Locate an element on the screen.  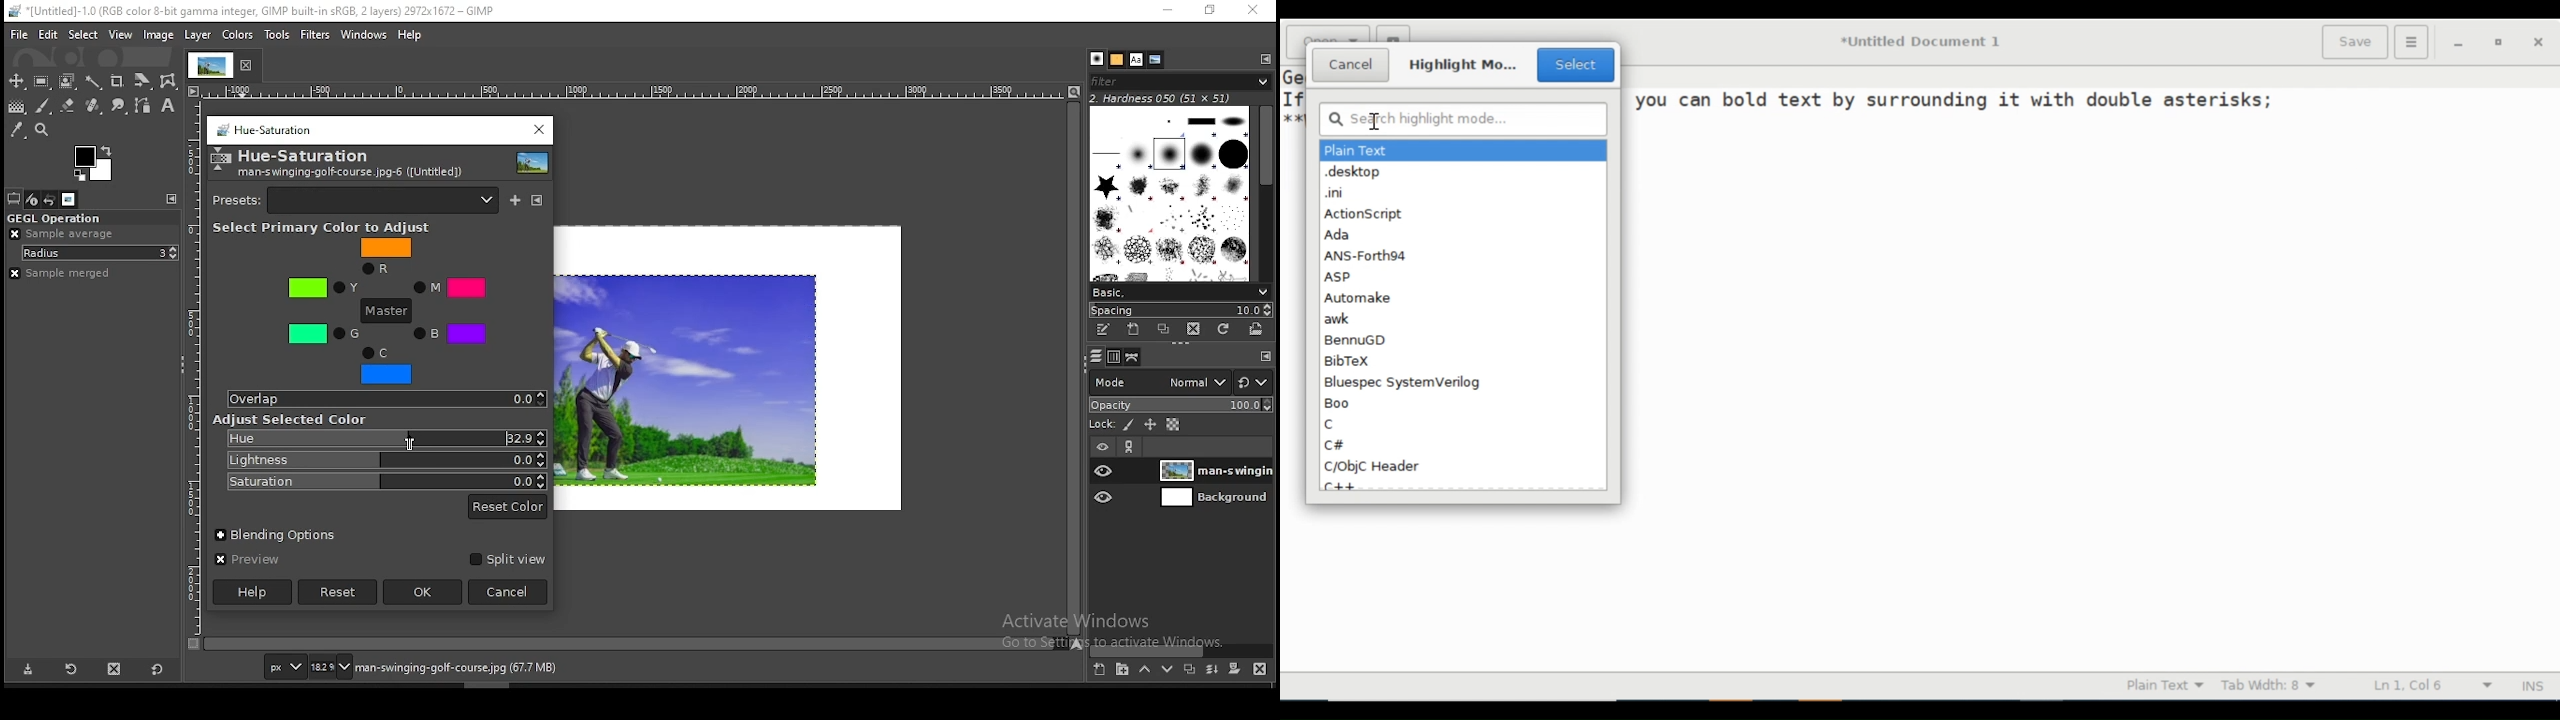
Select is located at coordinates (1575, 65).